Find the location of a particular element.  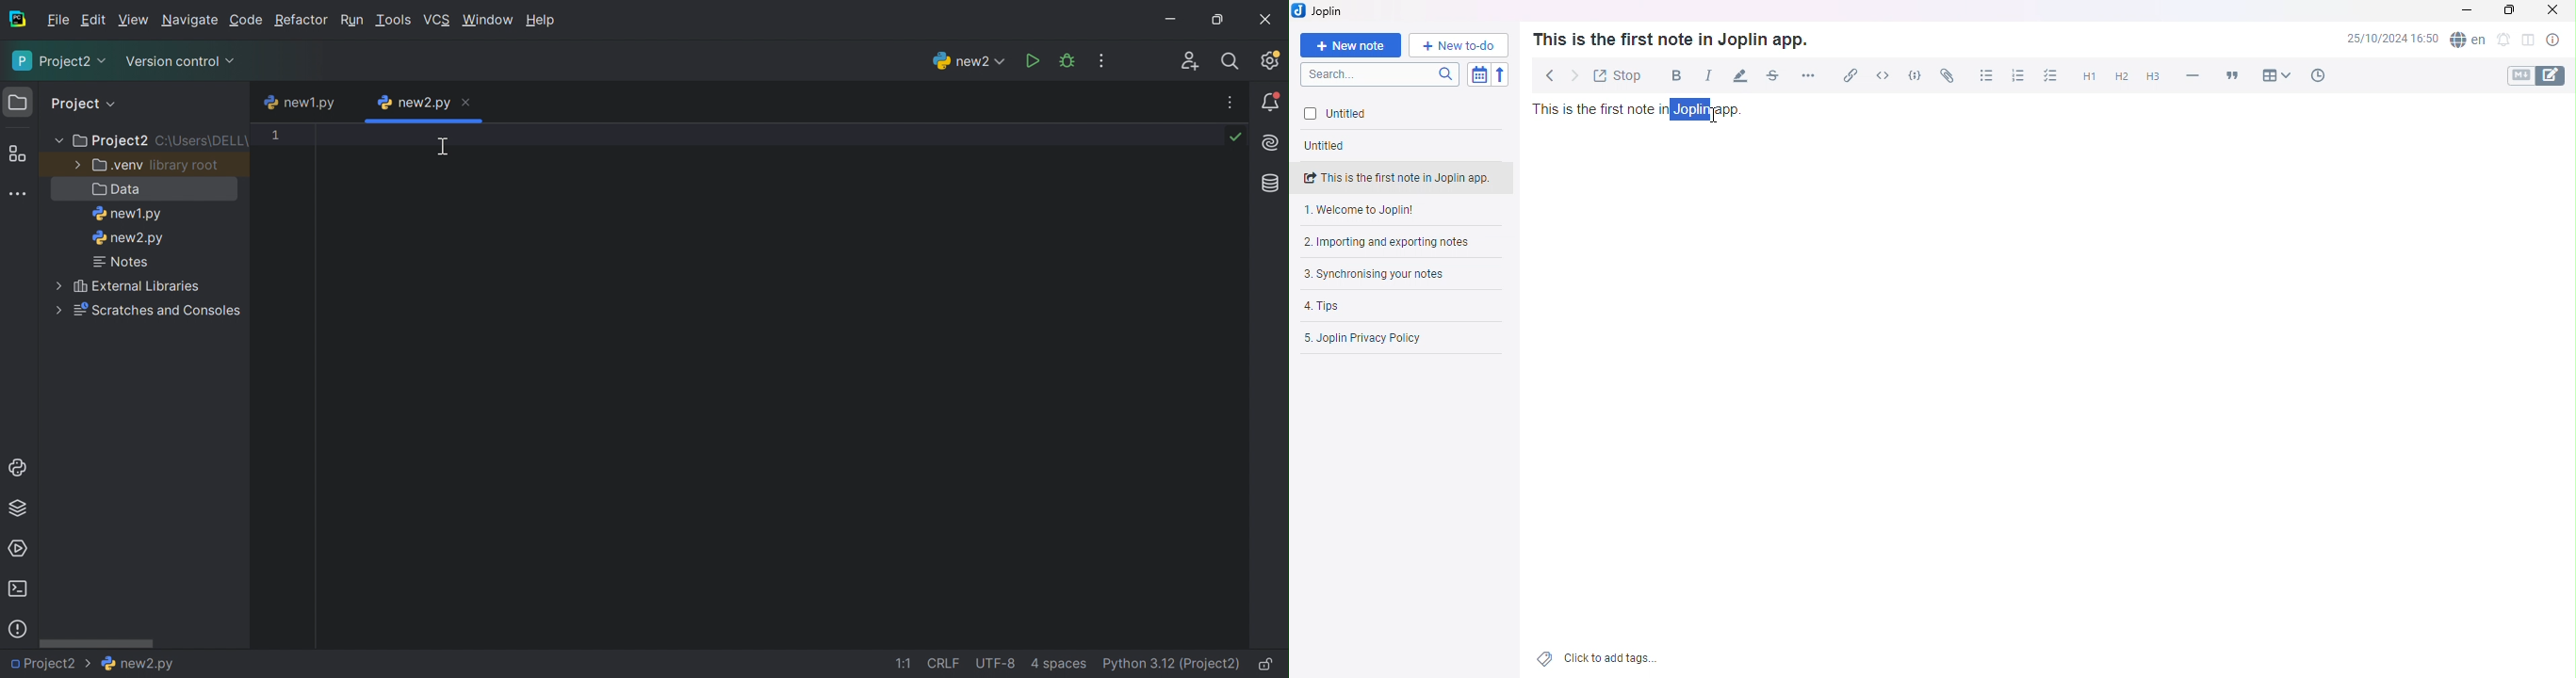

Bold is located at coordinates (1671, 74).